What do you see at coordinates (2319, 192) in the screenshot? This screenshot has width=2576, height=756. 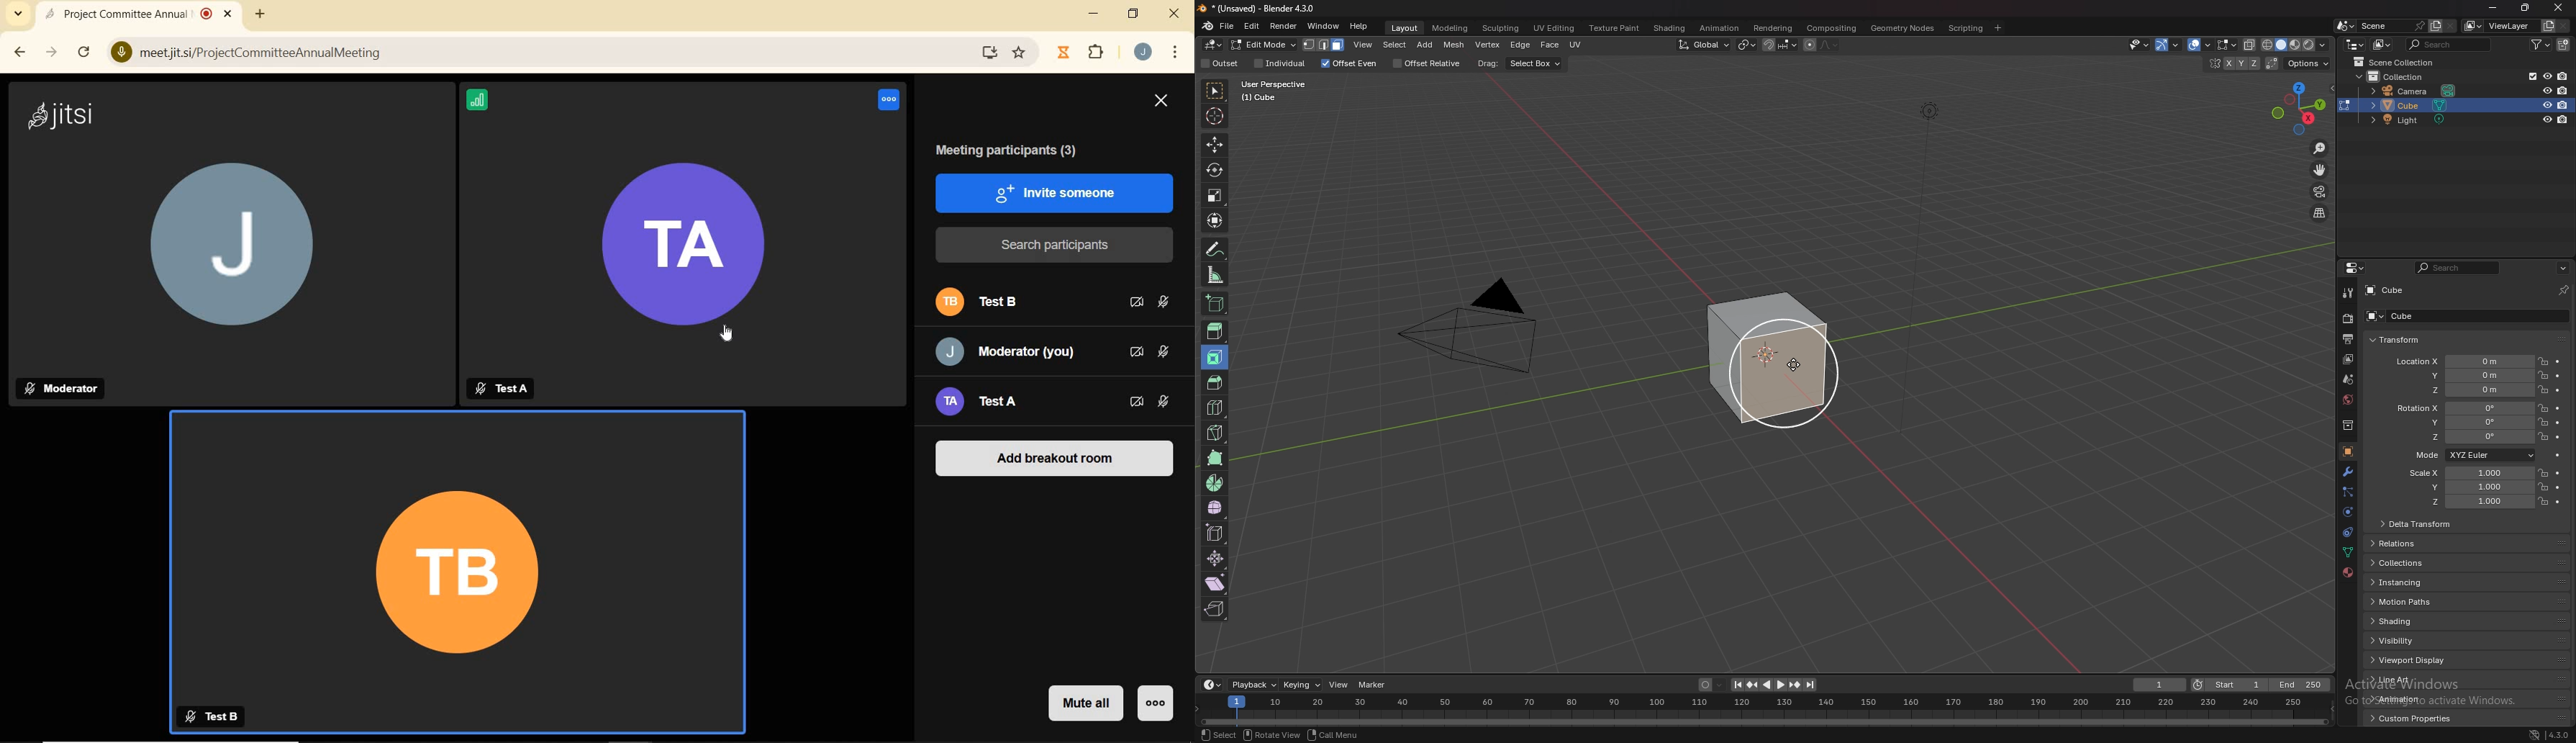 I see `camera viewpoint` at bounding box center [2319, 192].